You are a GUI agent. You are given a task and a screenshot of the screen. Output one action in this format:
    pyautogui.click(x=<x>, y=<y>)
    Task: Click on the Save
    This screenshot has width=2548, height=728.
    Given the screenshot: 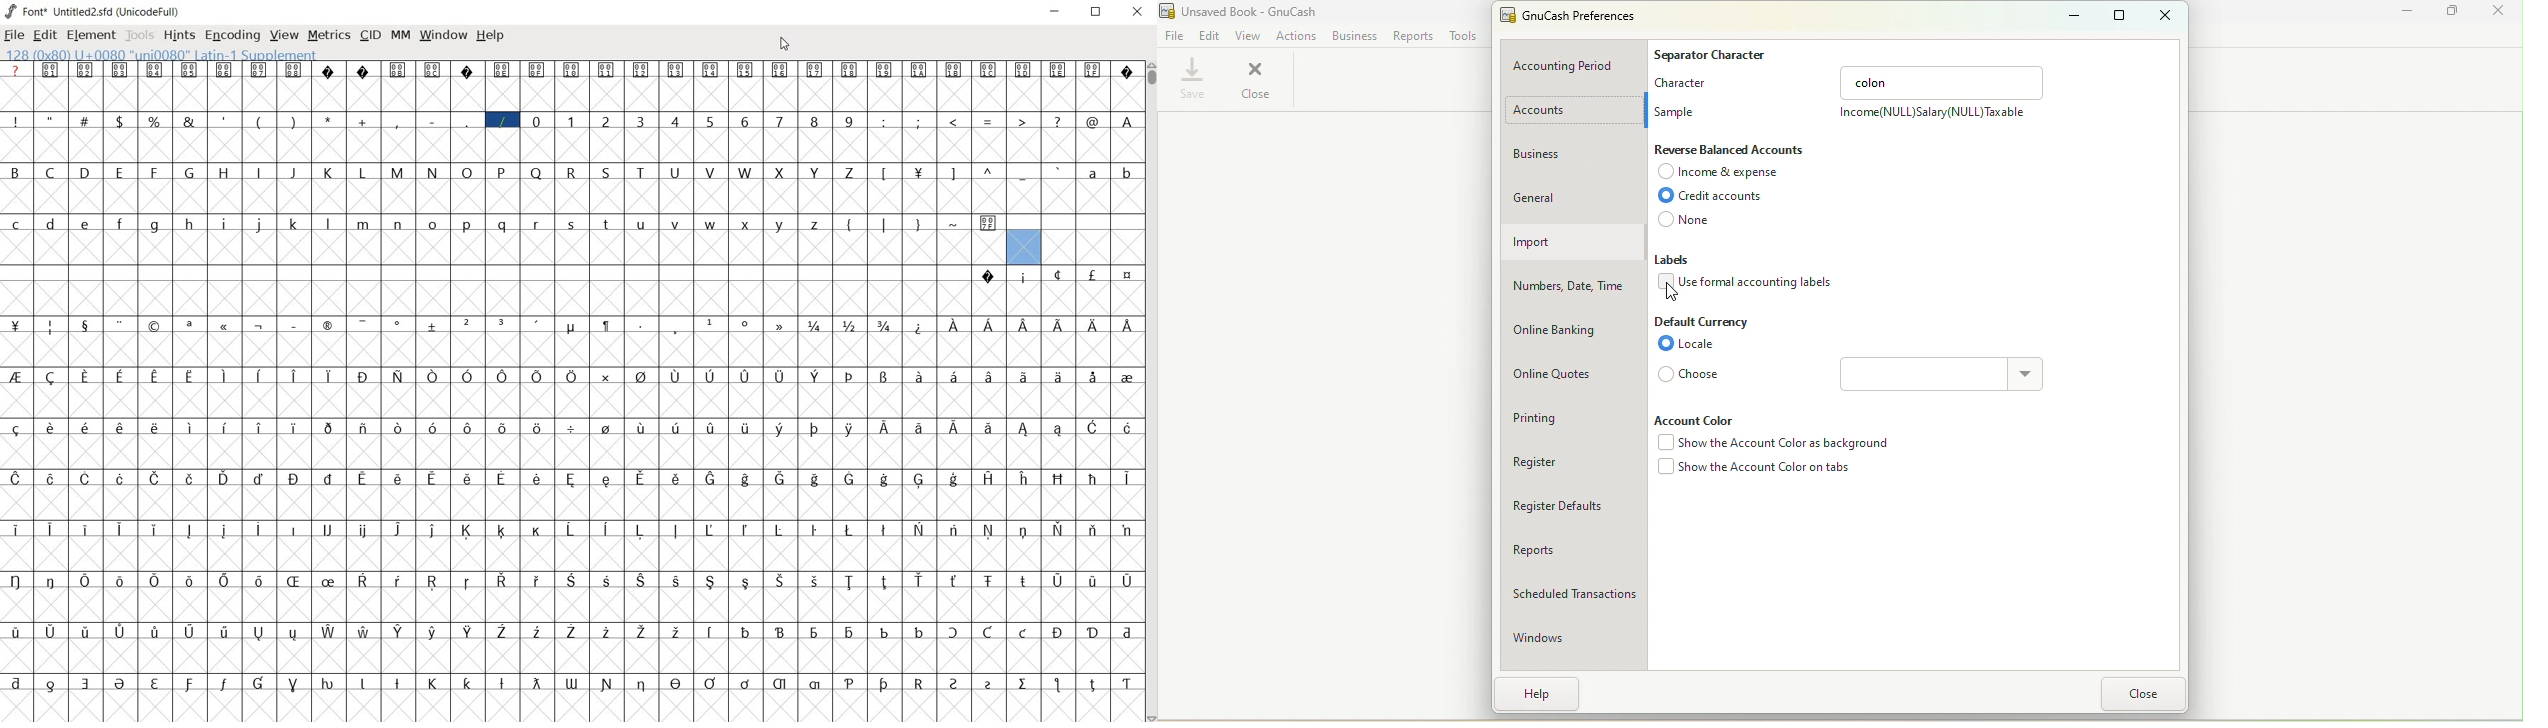 What is the action you would take?
    pyautogui.click(x=1191, y=80)
    